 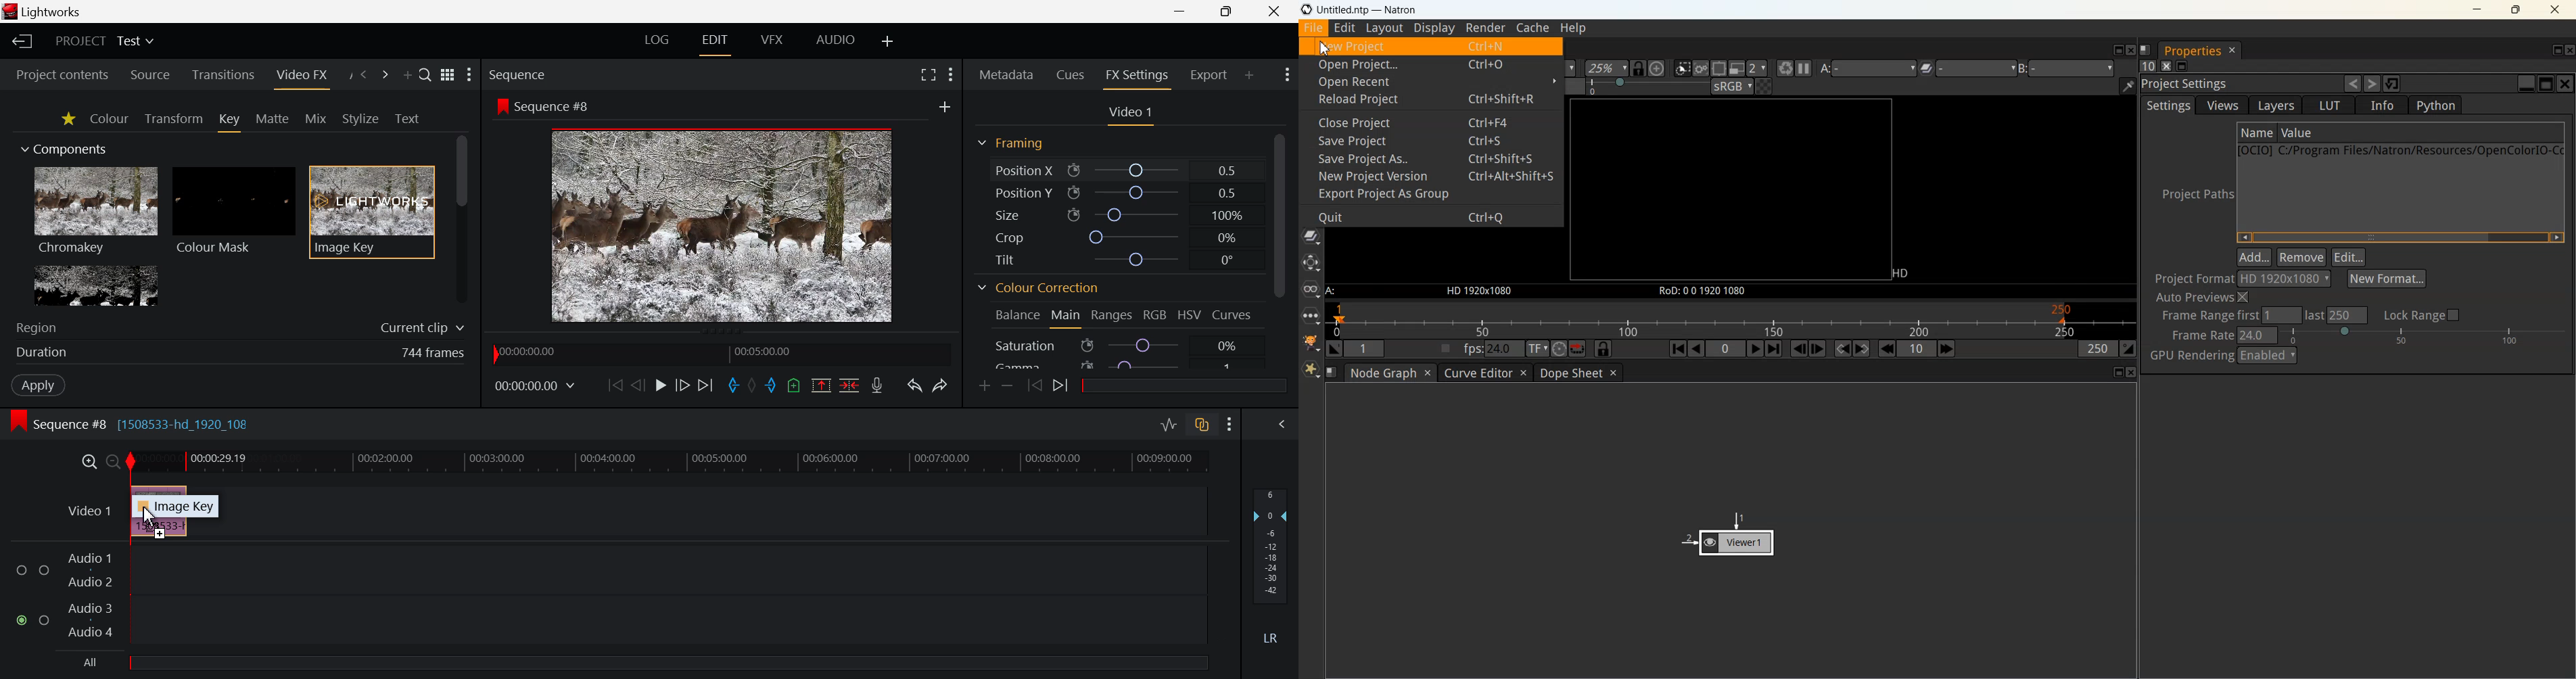 I want to click on Frame Increment, so click(x=1917, y=348).